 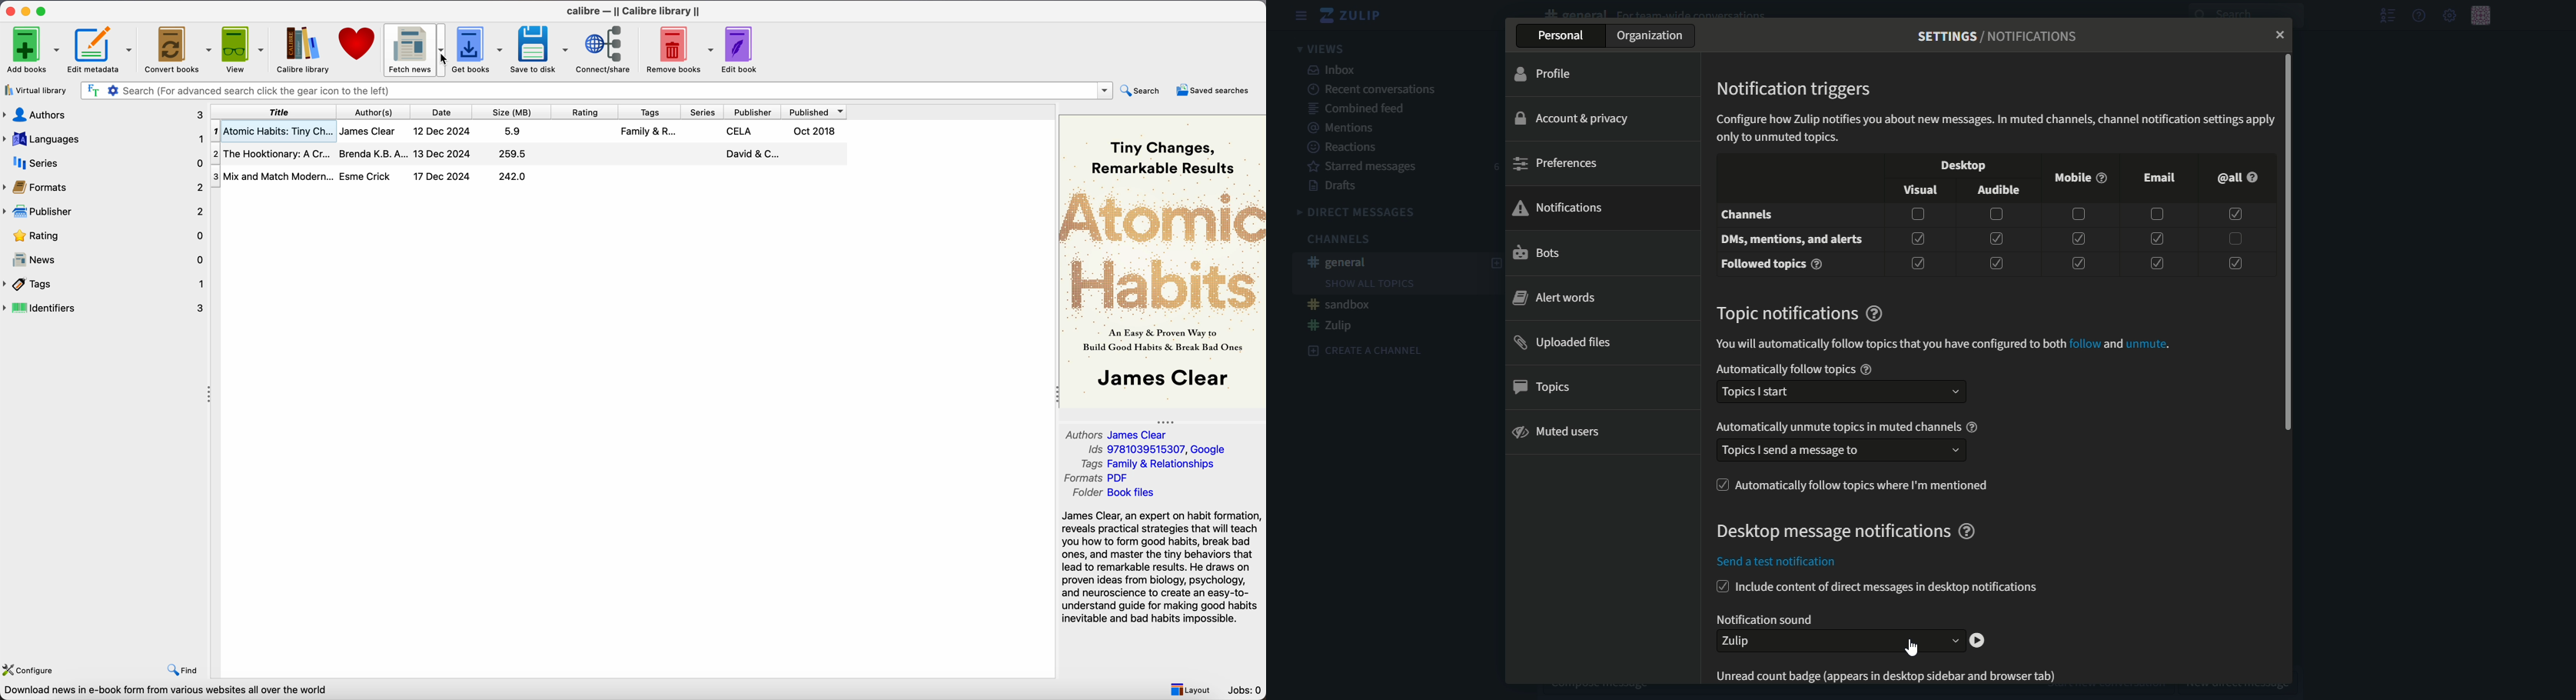 What do you see at coordinates (183, 671) in the screenshot?
I see `find` at bounding box center [183, 671].